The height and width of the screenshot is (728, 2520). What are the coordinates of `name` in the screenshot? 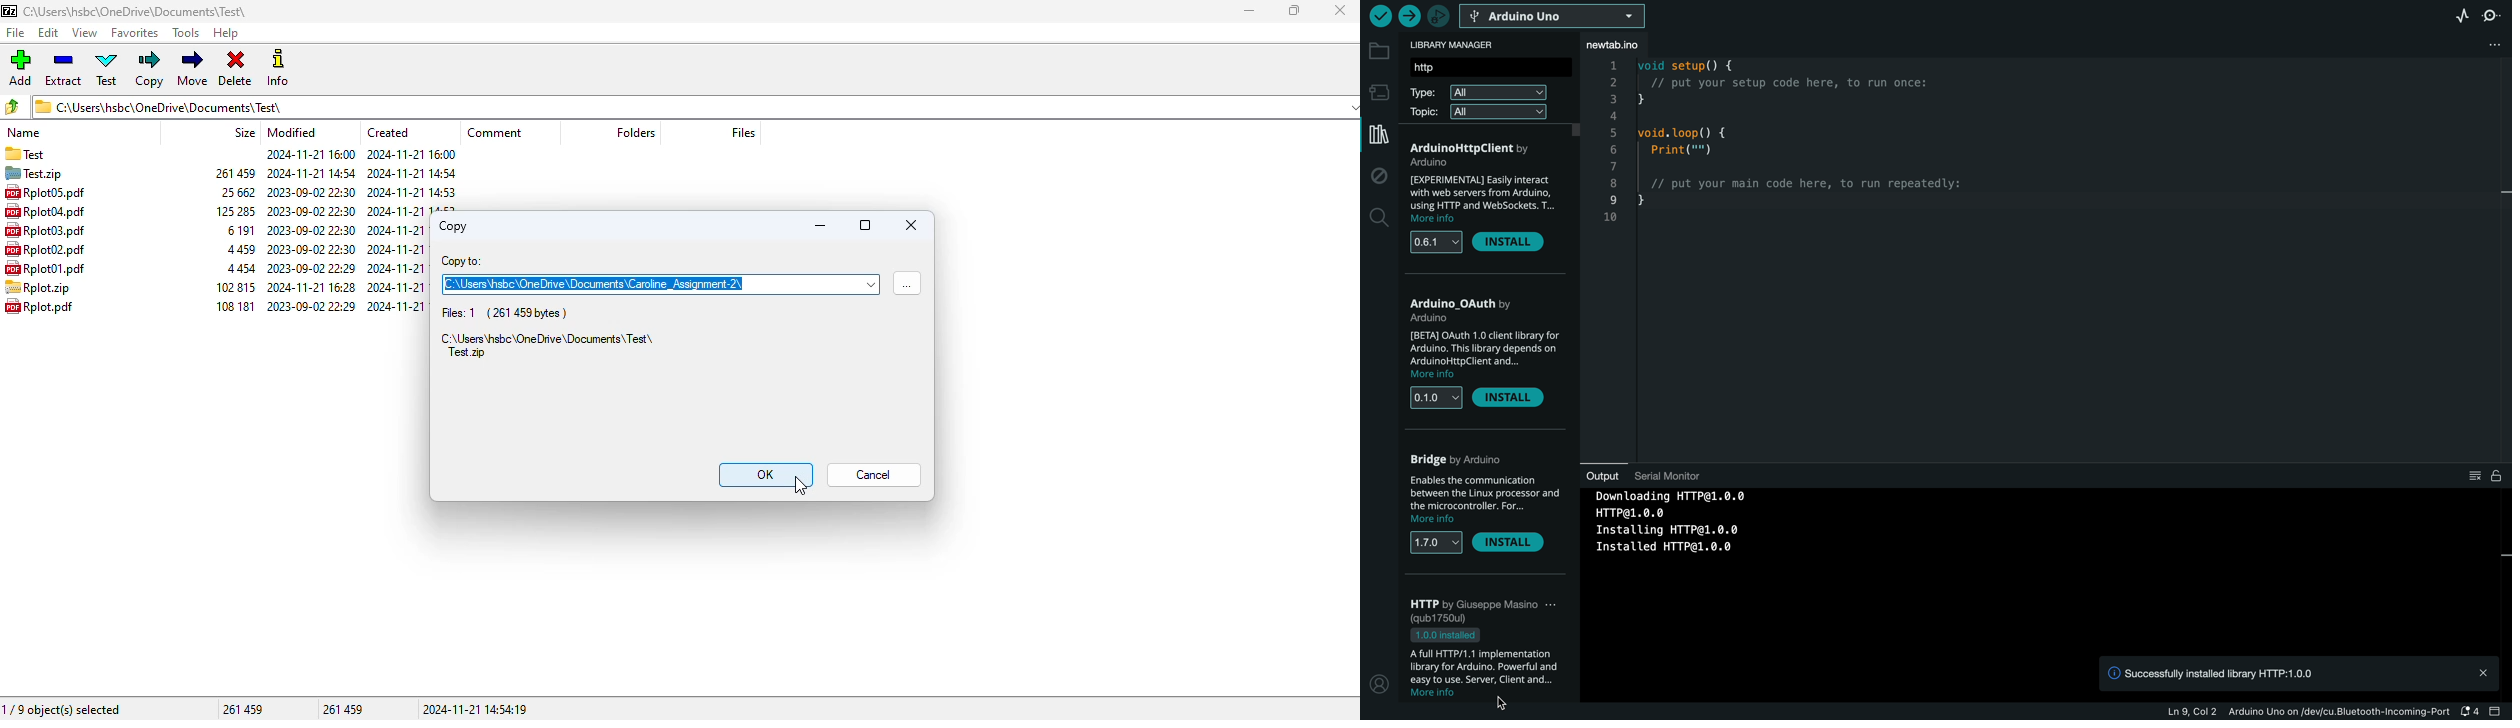 It's located at (25, 132).